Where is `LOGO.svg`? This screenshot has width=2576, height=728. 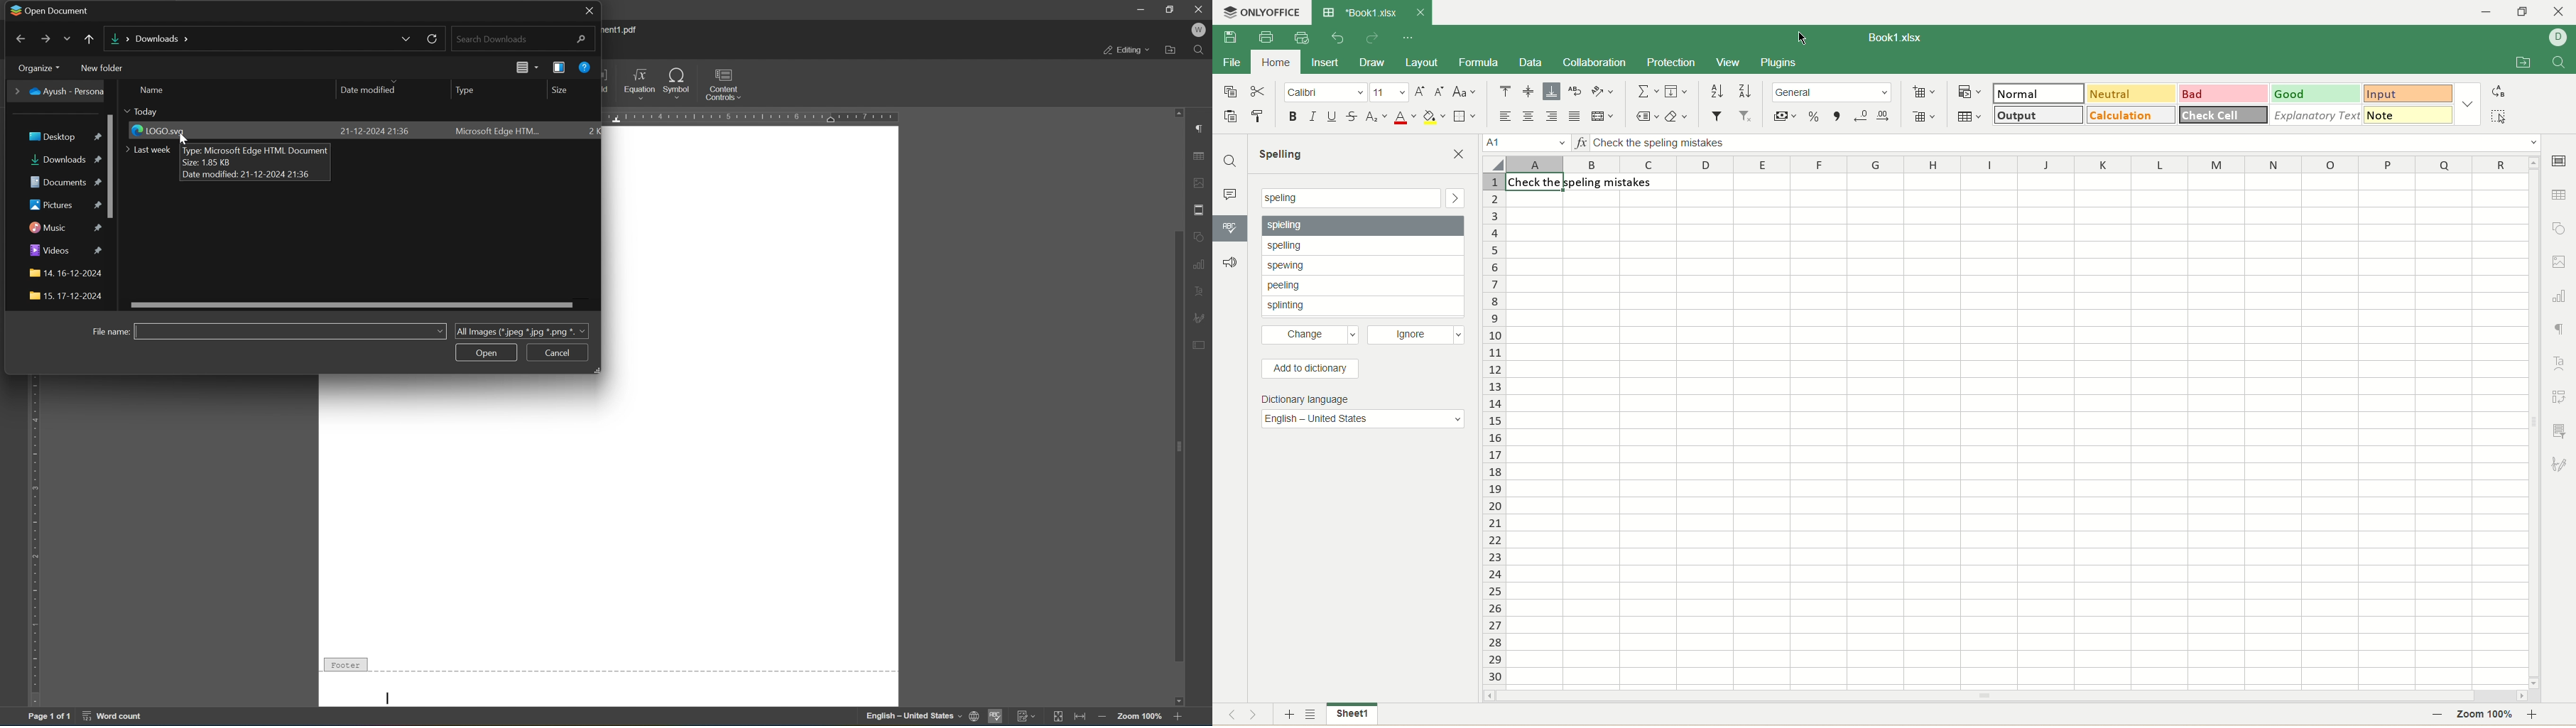
LOGO.svg is located at coordinates (165, 130).